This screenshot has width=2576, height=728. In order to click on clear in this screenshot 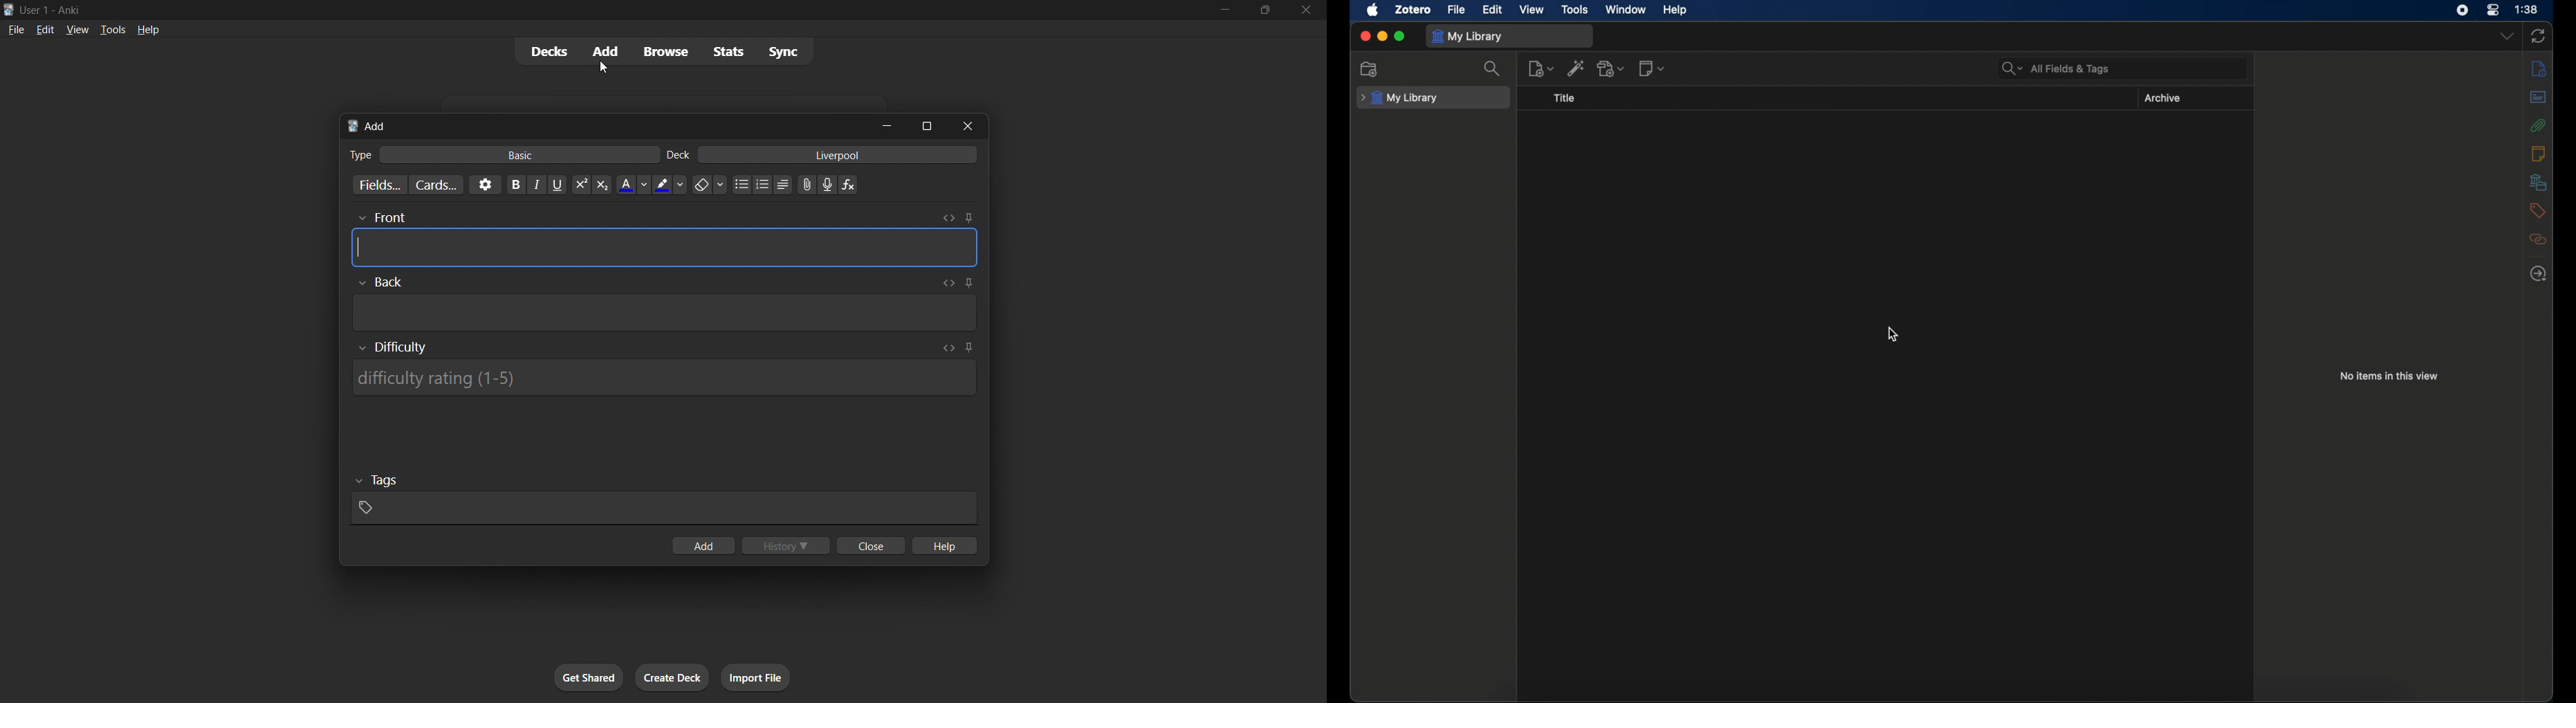, I will do `click(709, 184)`.